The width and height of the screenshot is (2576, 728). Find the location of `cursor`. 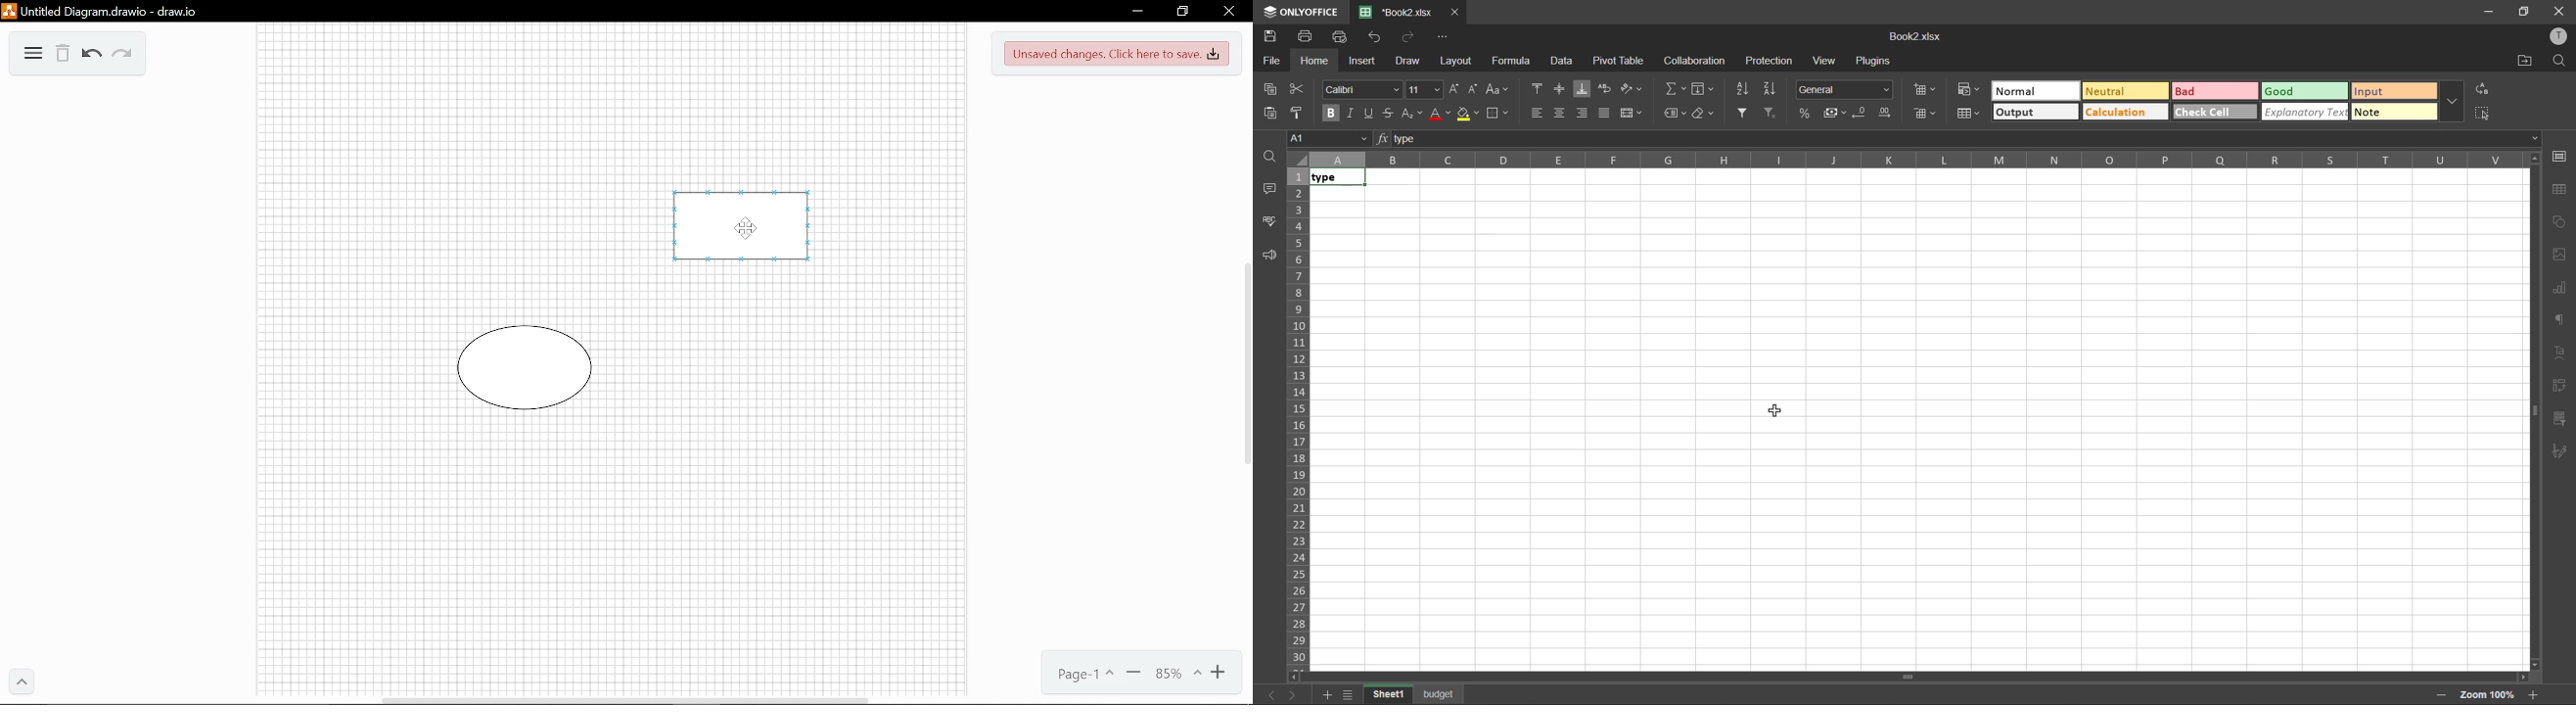

cursor is located at coordinates (1772, 412).